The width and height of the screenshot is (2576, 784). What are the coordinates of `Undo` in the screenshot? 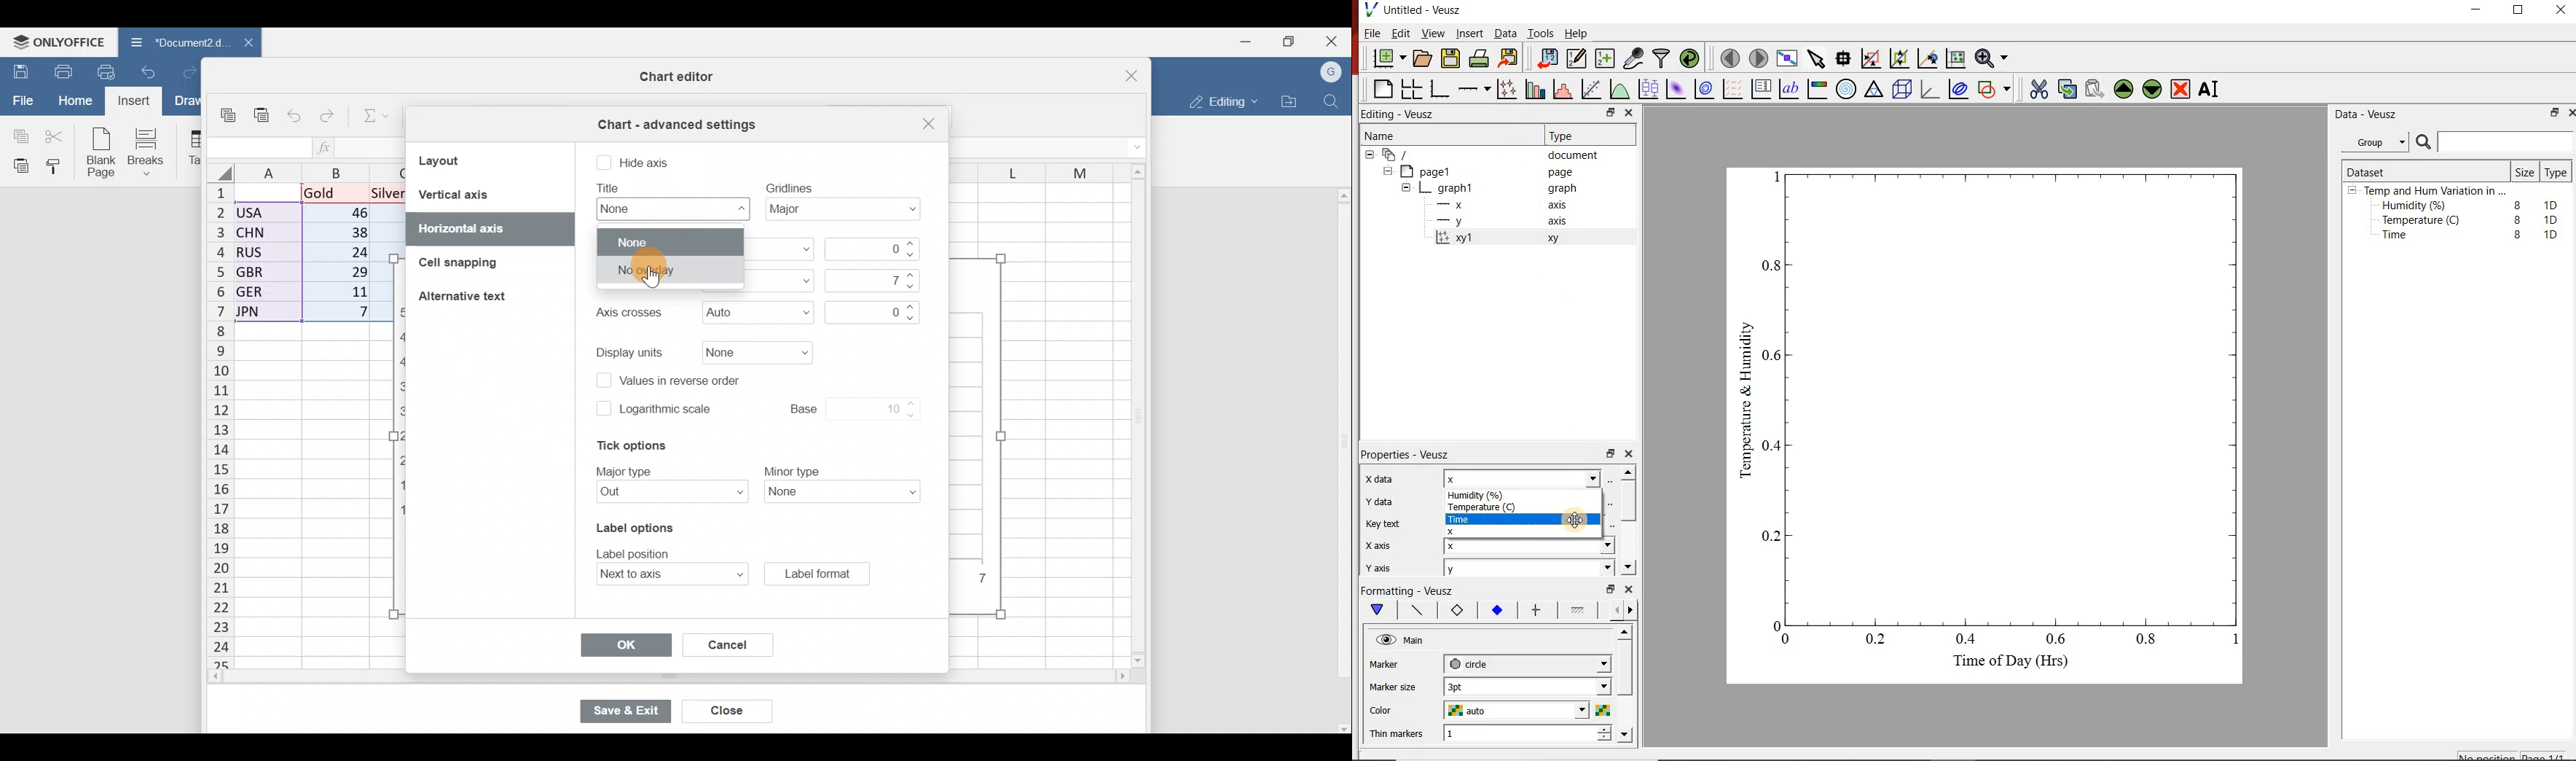 It's located at (292, 113).